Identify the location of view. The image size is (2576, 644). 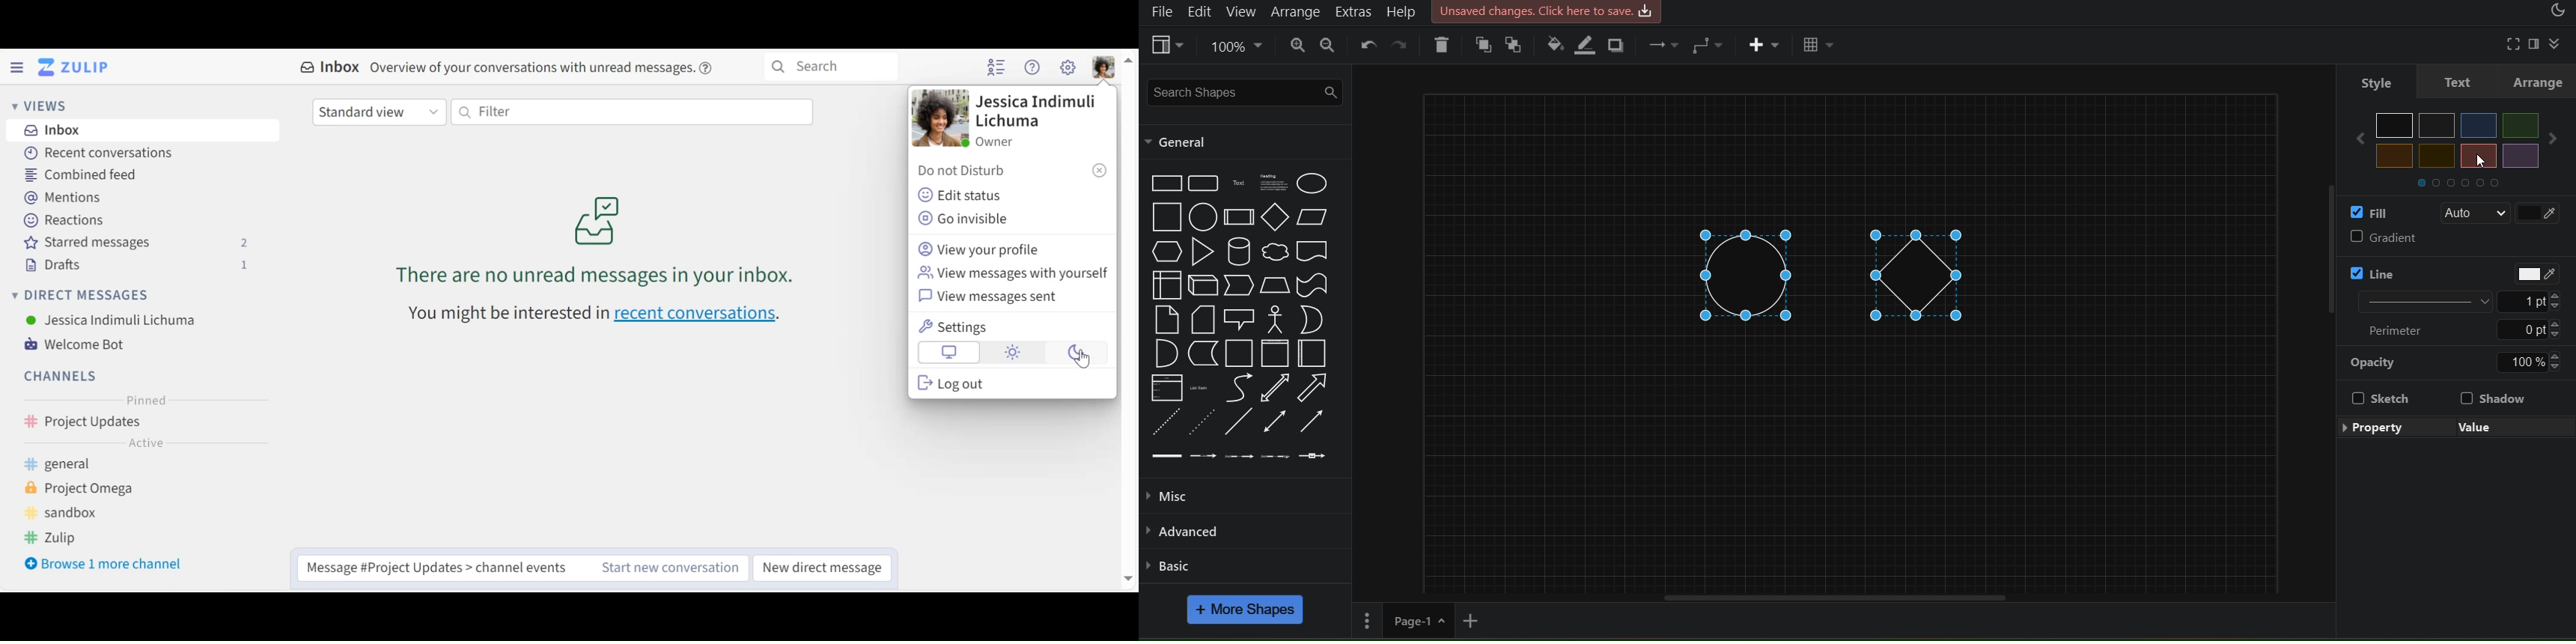
(1246, 12).